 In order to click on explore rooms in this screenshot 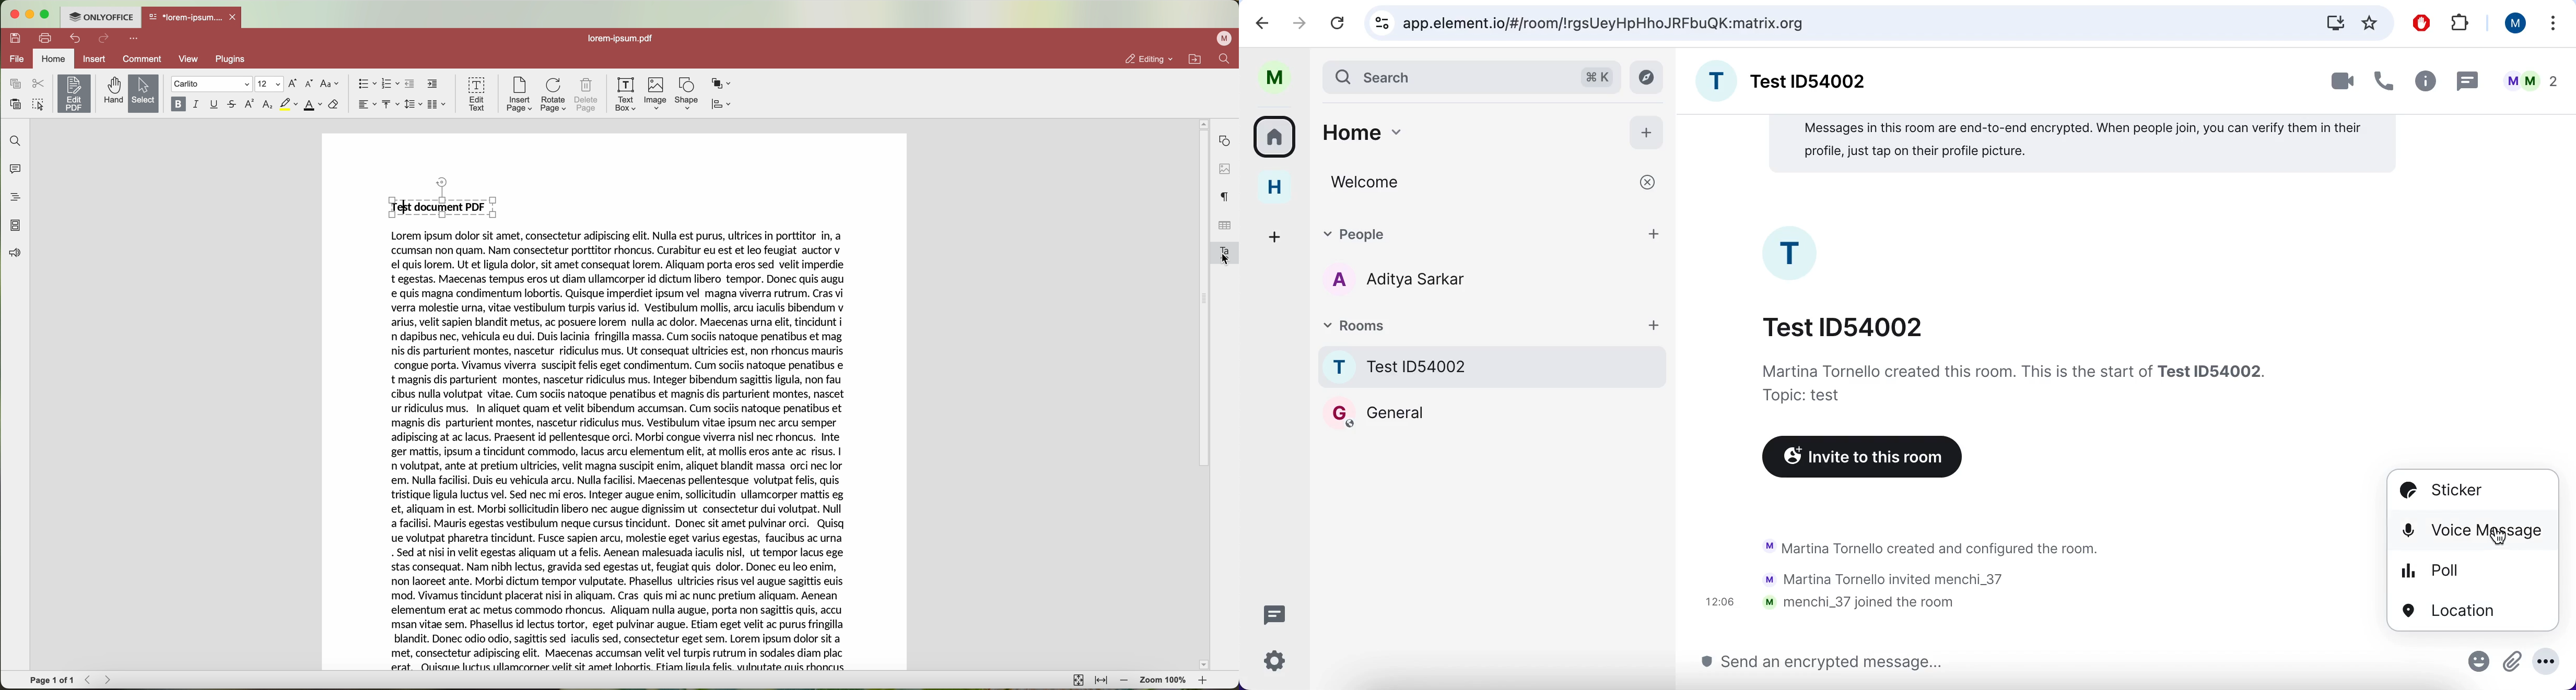, I will do `click(1648, 78)`.